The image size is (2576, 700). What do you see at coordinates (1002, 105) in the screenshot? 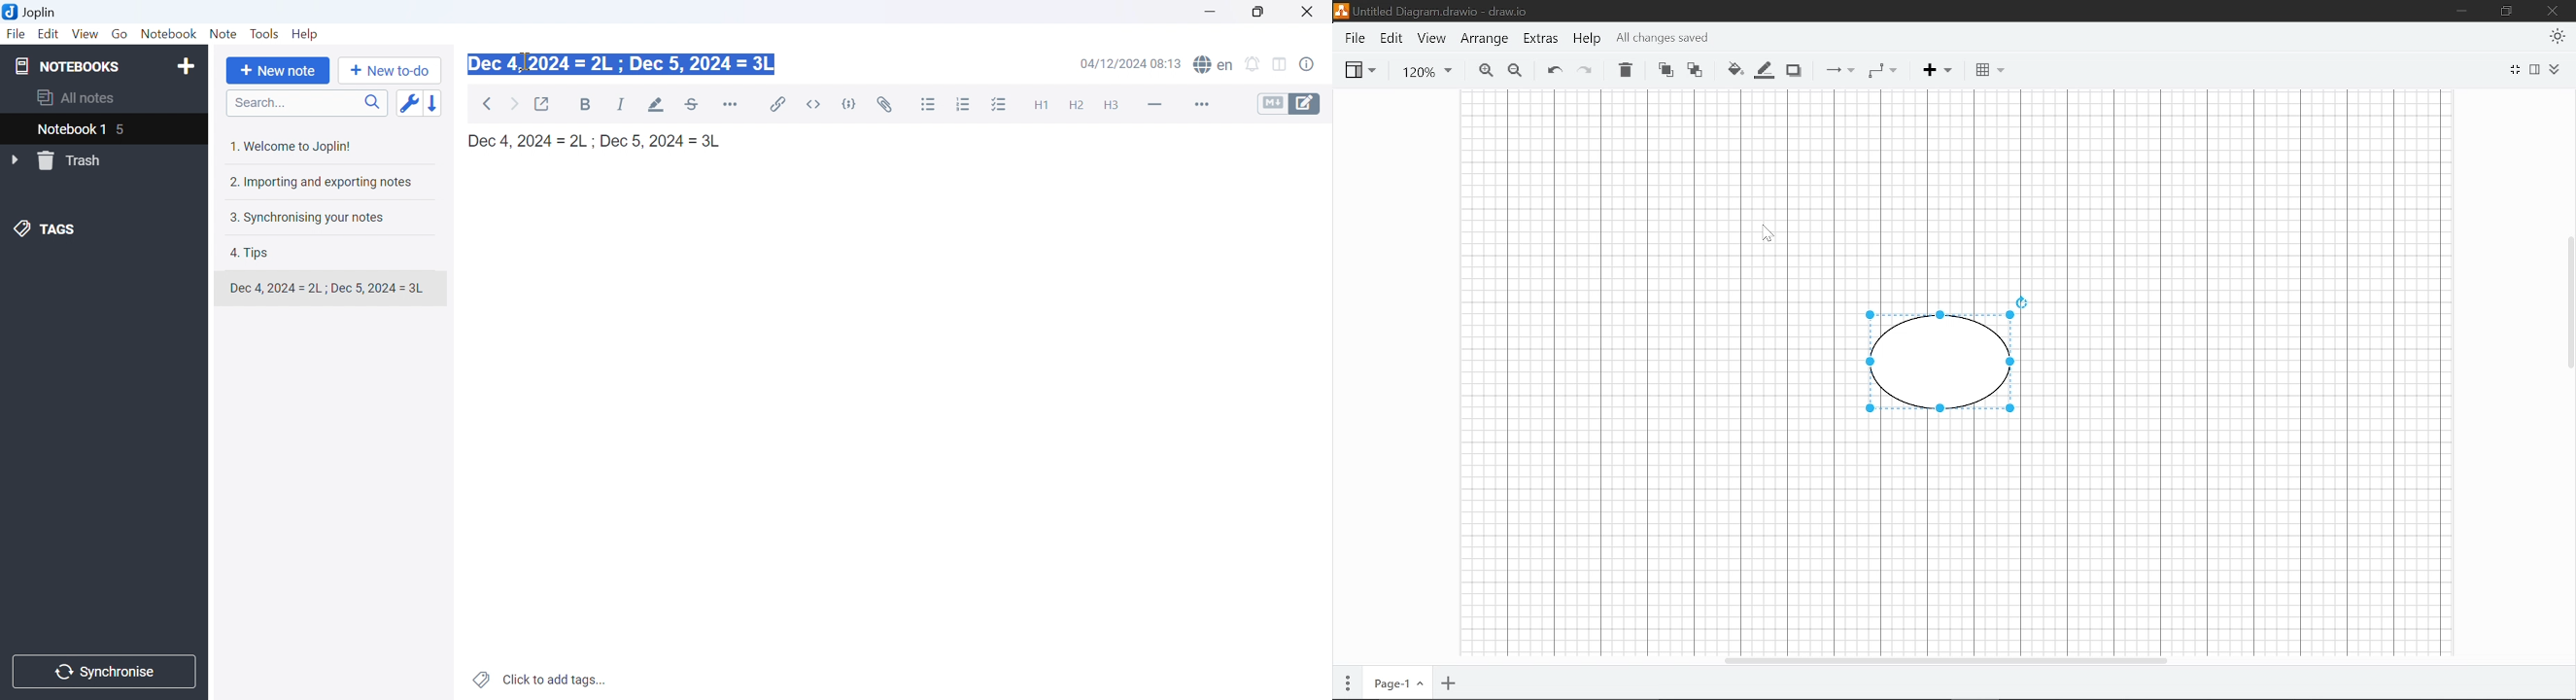
I see `Checkbox list` at bounding box center [1002, 105].